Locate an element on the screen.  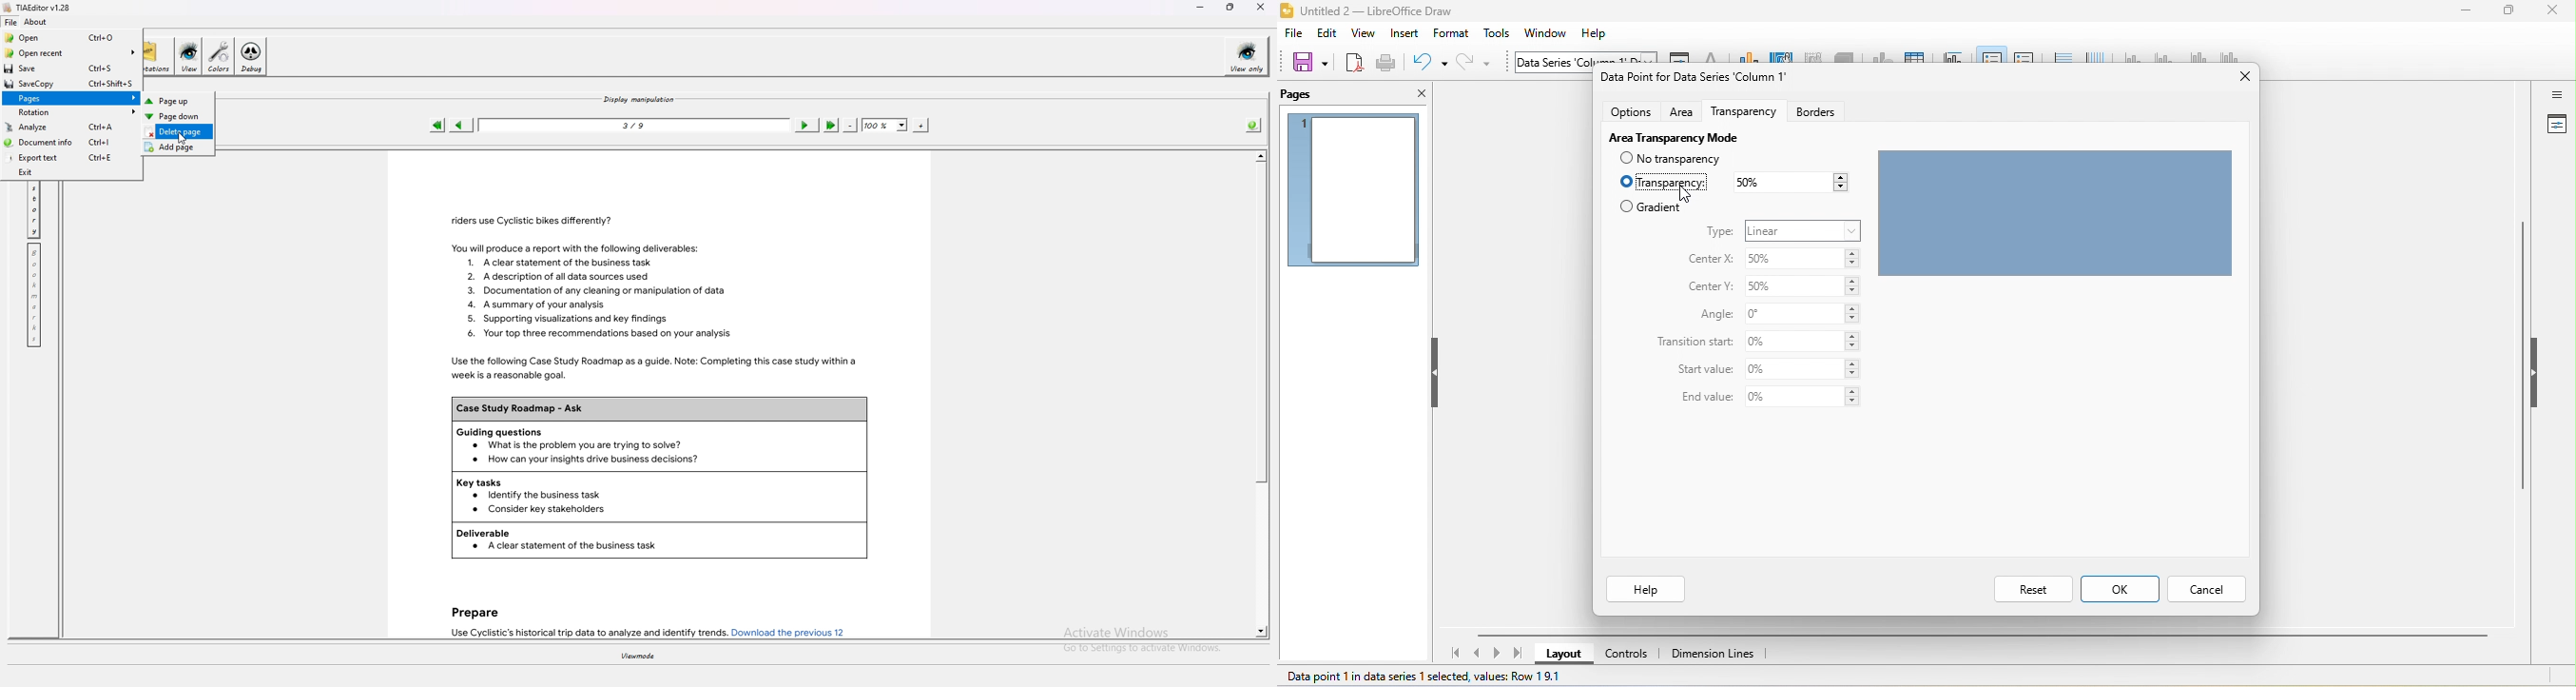
titles is located at coordinates (1950, 54).